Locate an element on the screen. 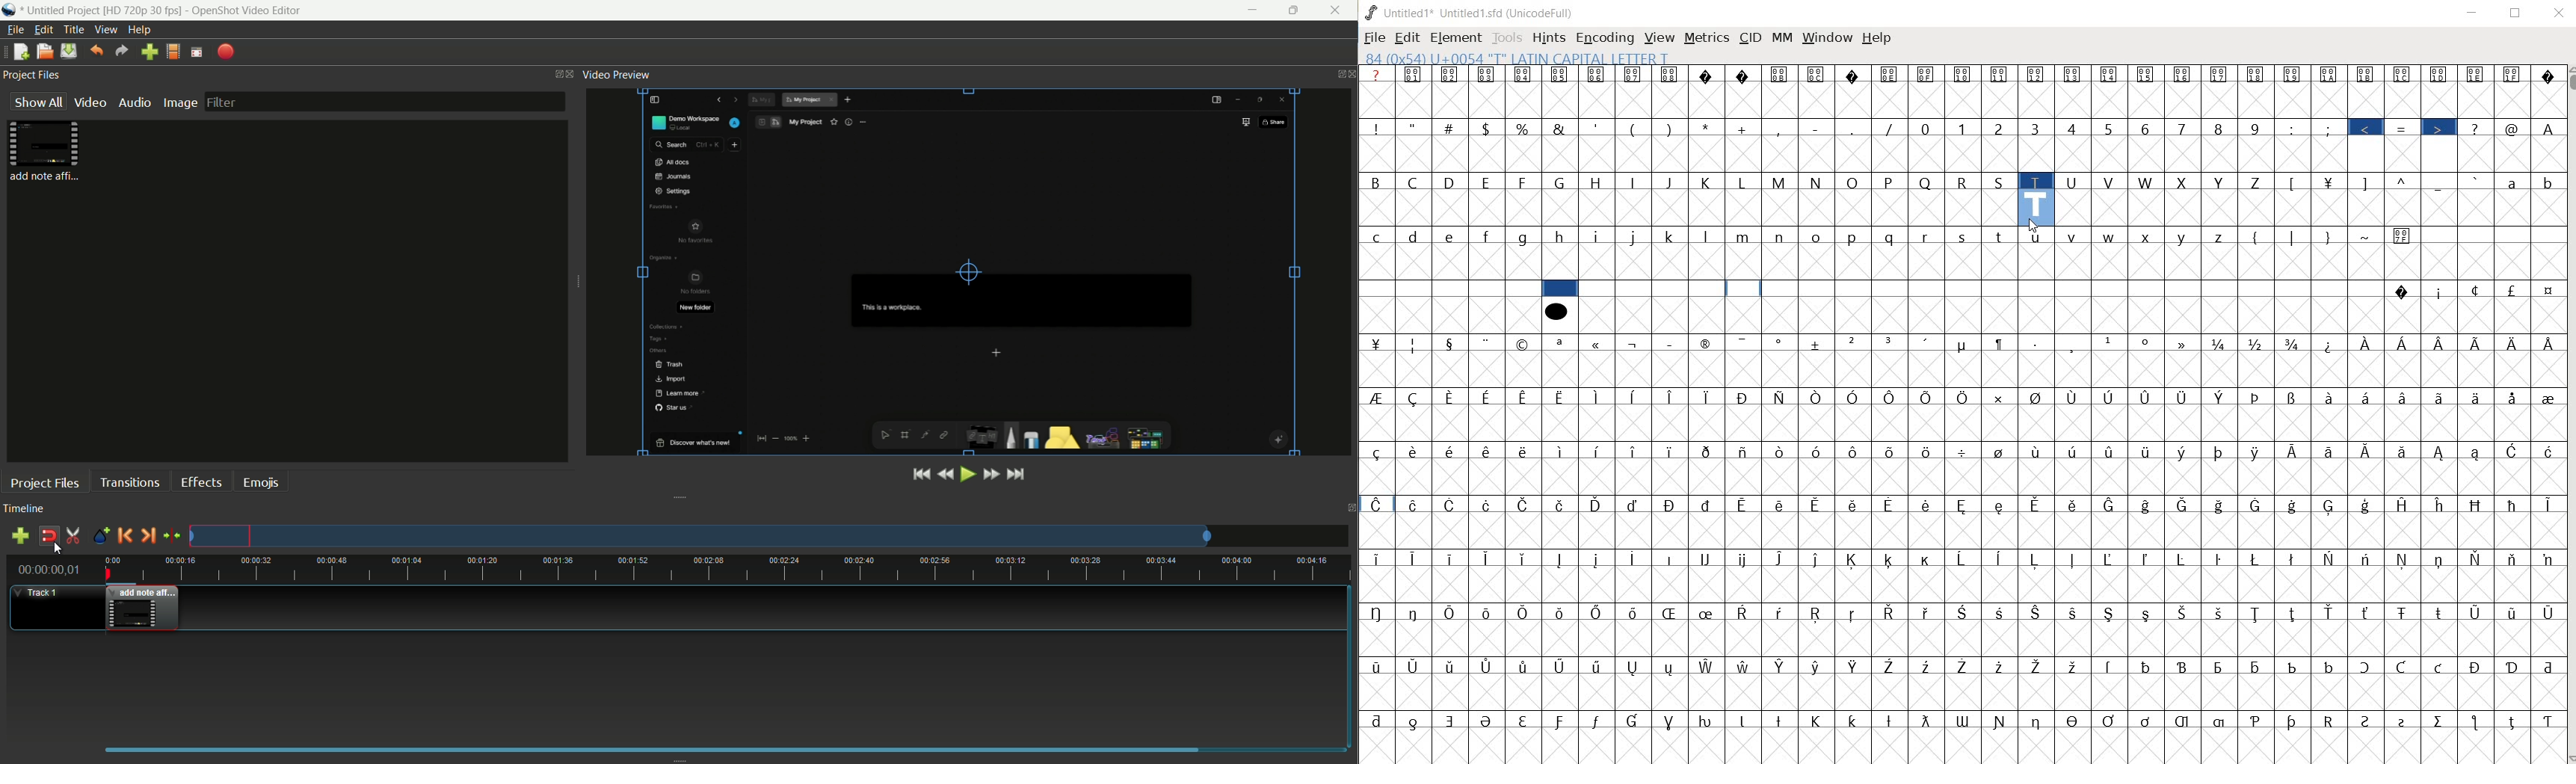 This screenshot has height=784, width=2576. Symbol is located at coordinates (1523, 559).